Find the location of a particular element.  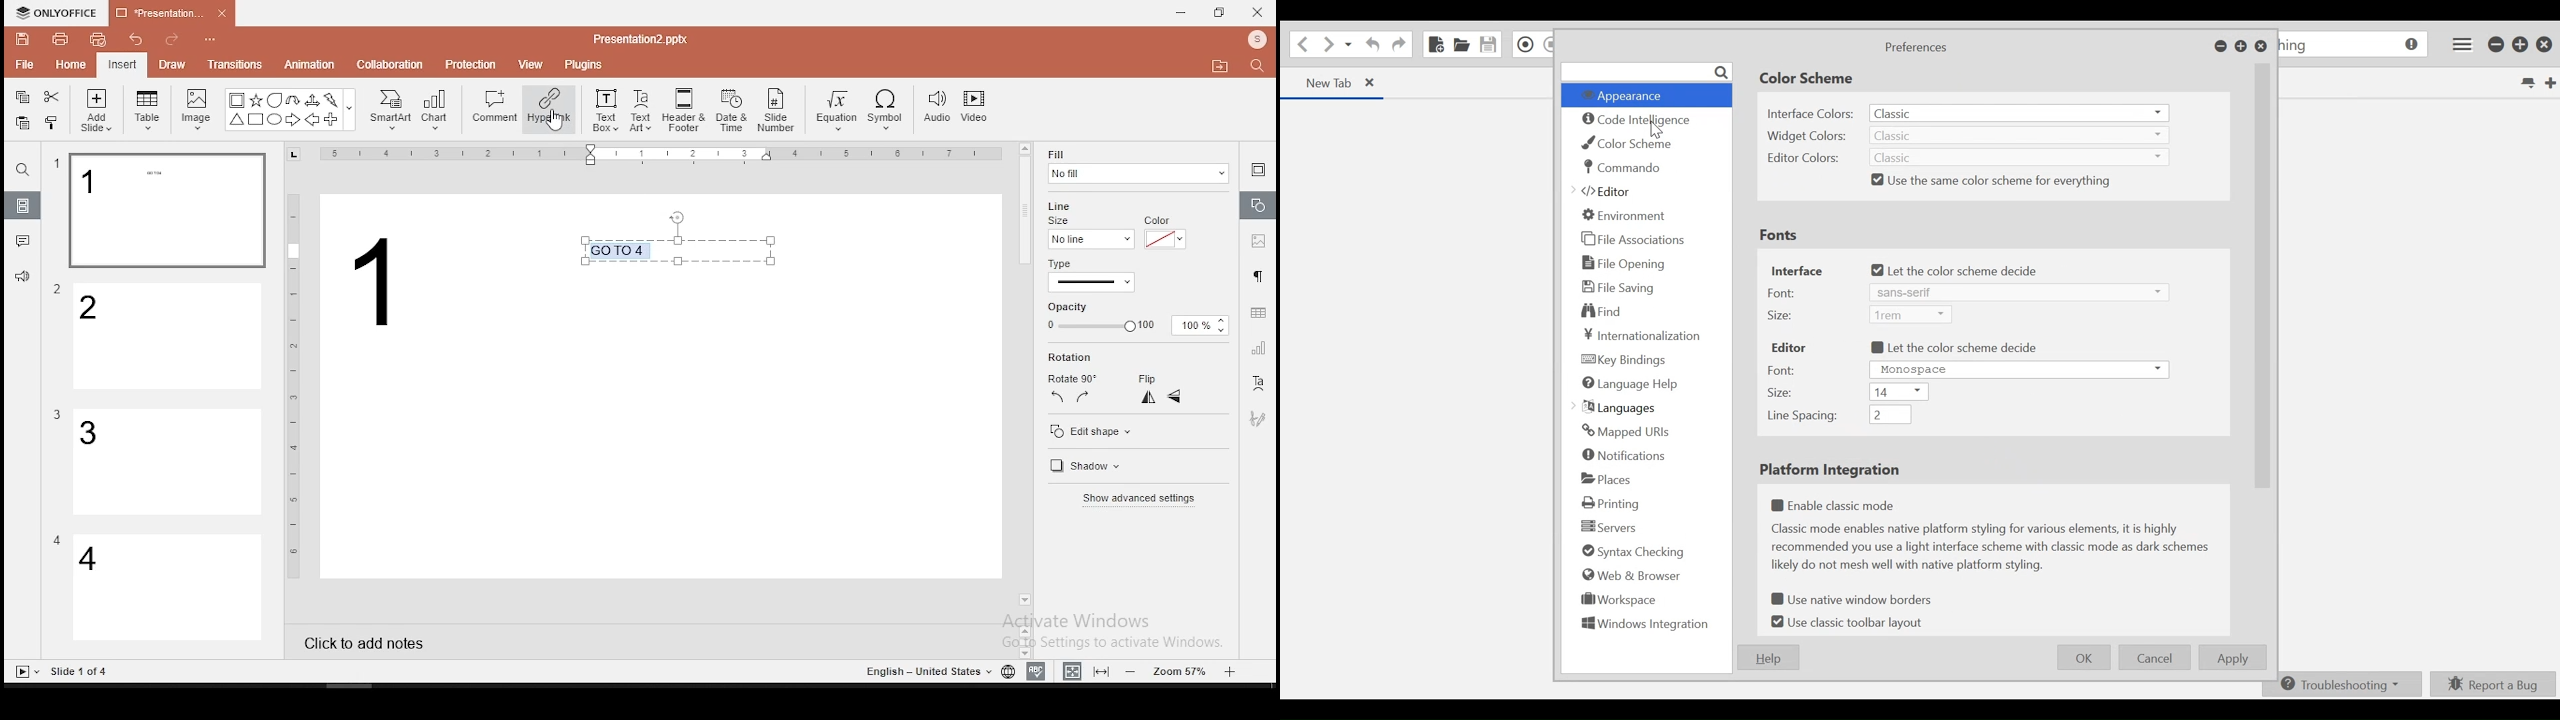

Profile is located at coordinates (1259, 40).